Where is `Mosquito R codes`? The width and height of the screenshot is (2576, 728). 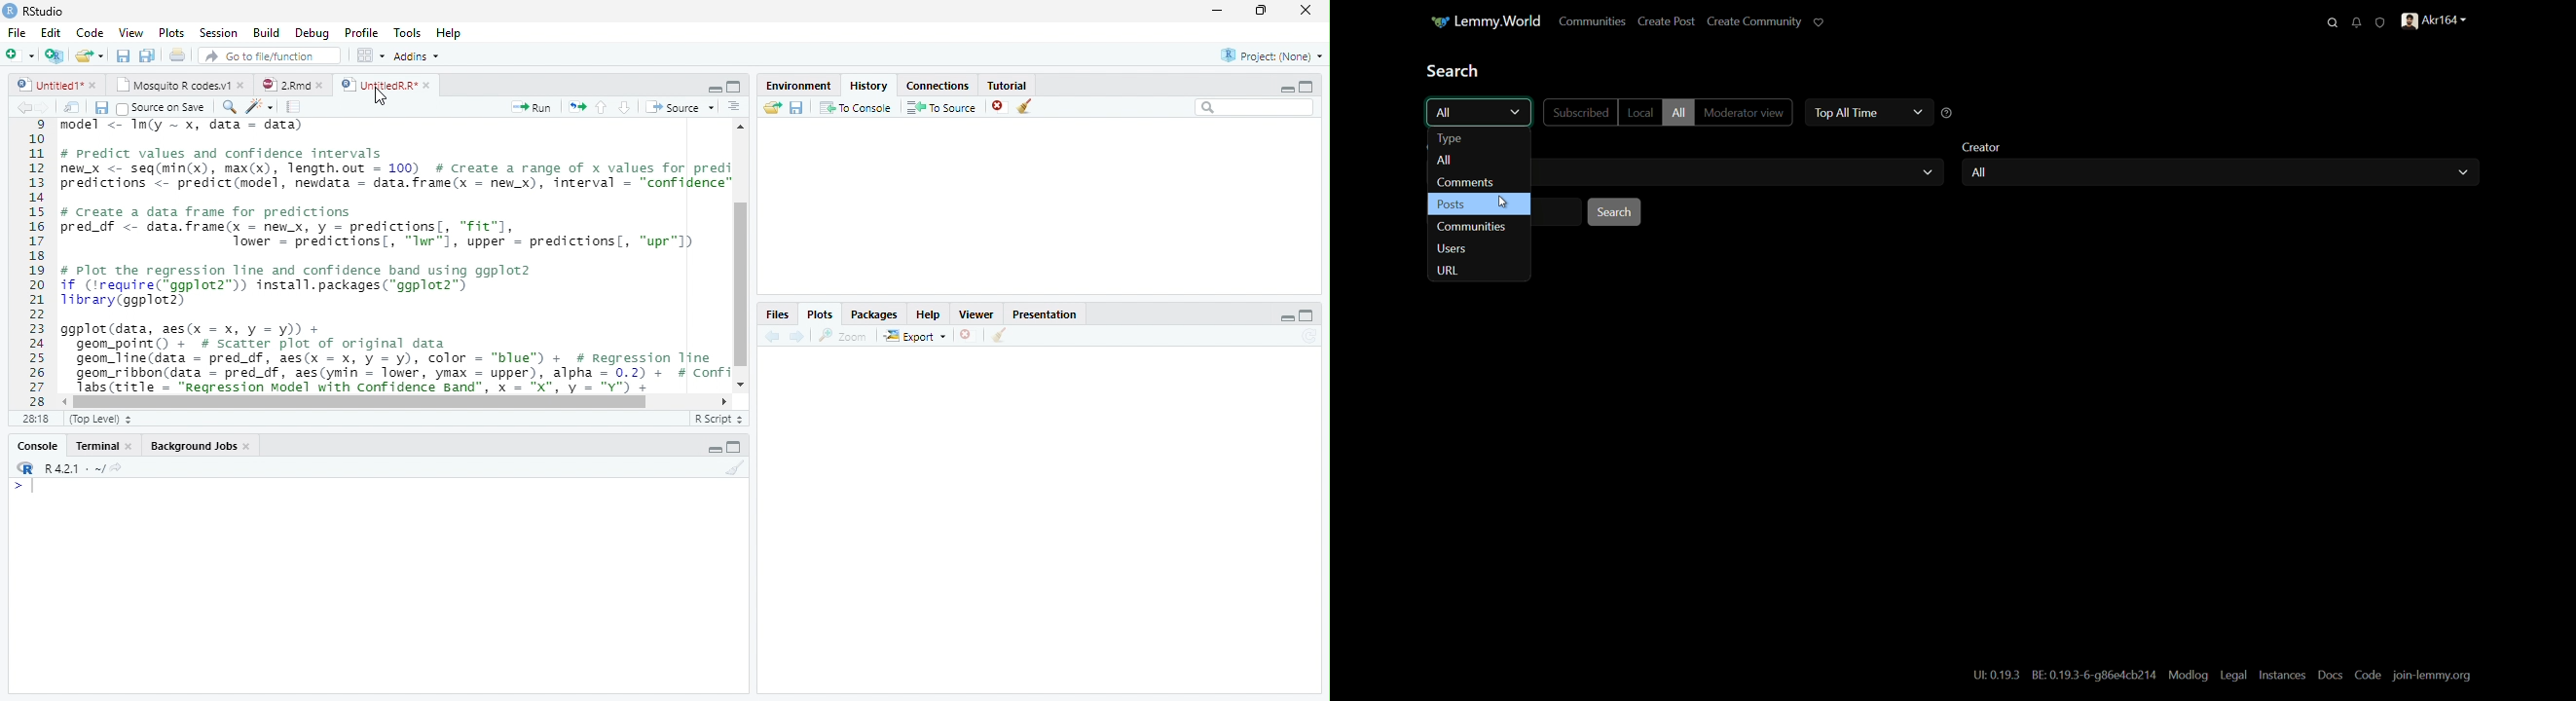 Mosquito R codes is located at coordinates (179, 85).